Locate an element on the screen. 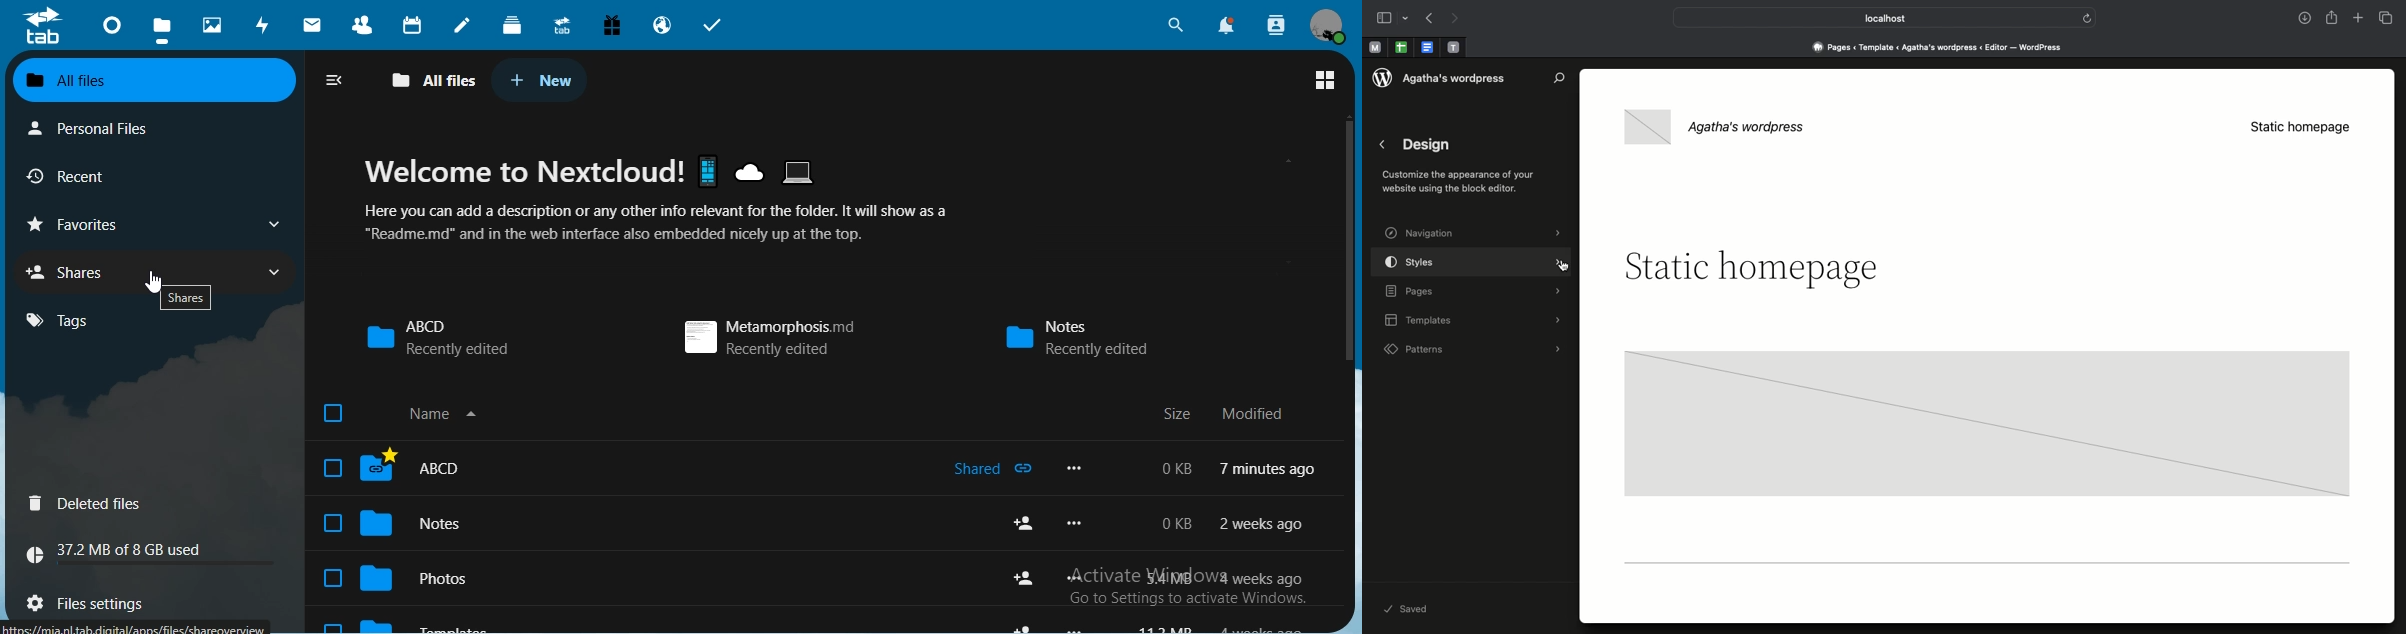 This screenshot has width=2408, height=644. tasks is located at coordinates (713, 24).